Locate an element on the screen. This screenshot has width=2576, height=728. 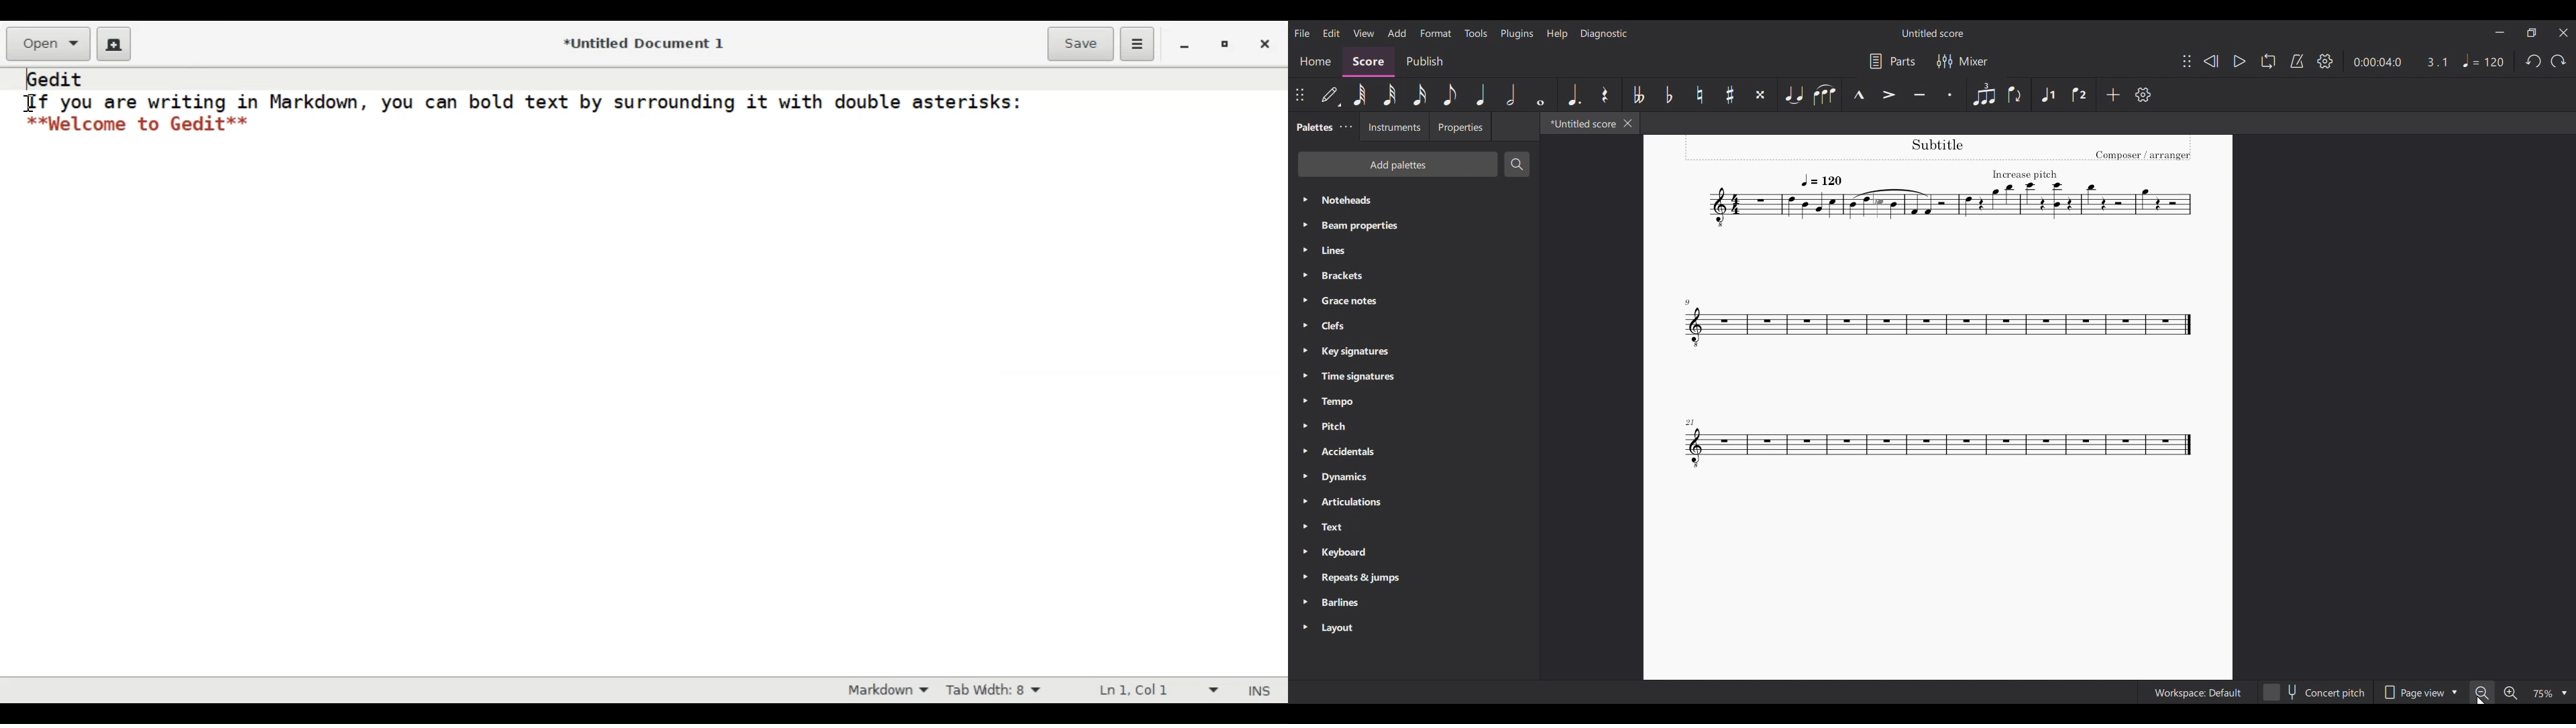
Lines is located at coordinates (1413, 250).